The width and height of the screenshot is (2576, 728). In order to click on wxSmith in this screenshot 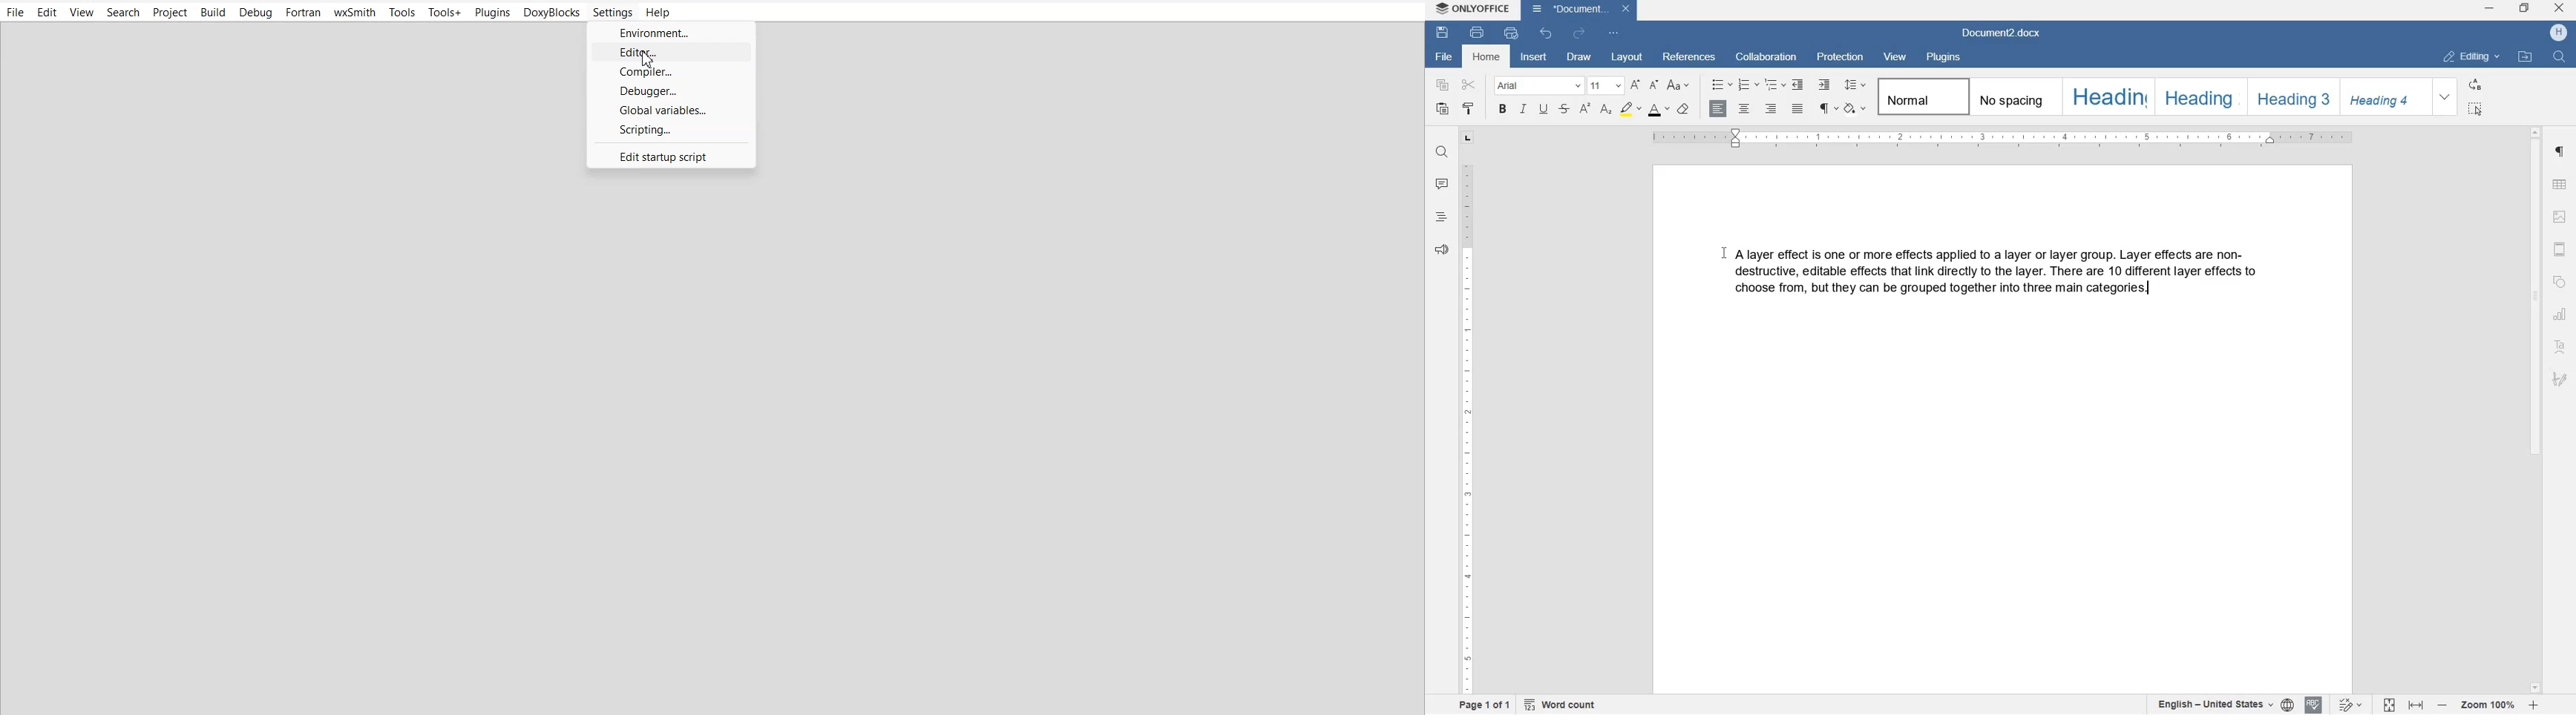, I will do `click(354, 12)`.